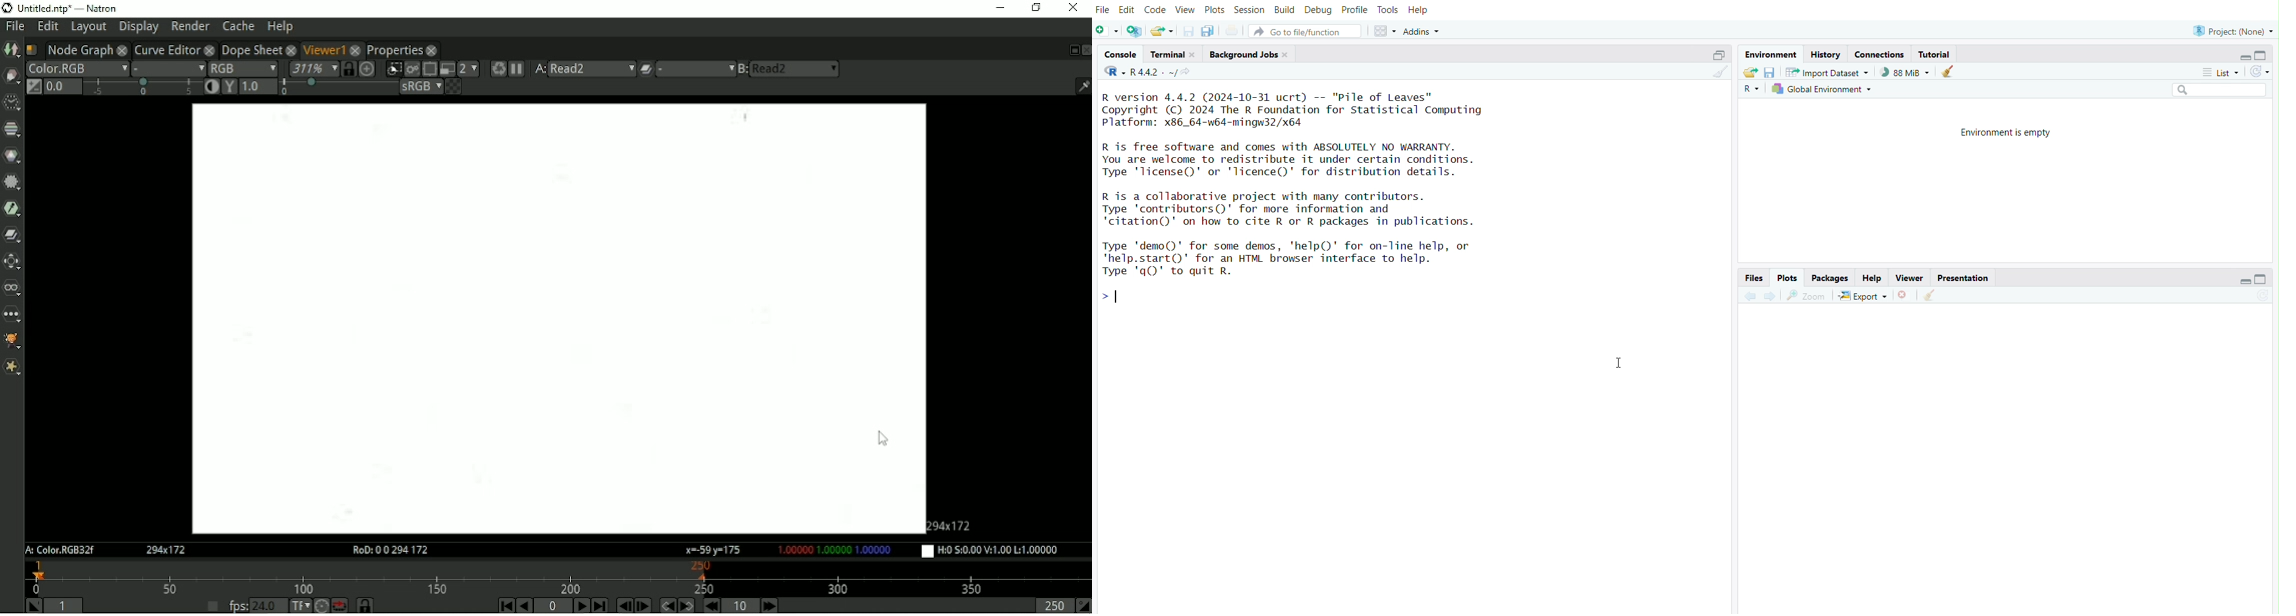 The width and height of the screenshot is (2296, 616). Describe the element at coordinates (2007, 461) in the screenshot. I see `empty plot area` at that location.